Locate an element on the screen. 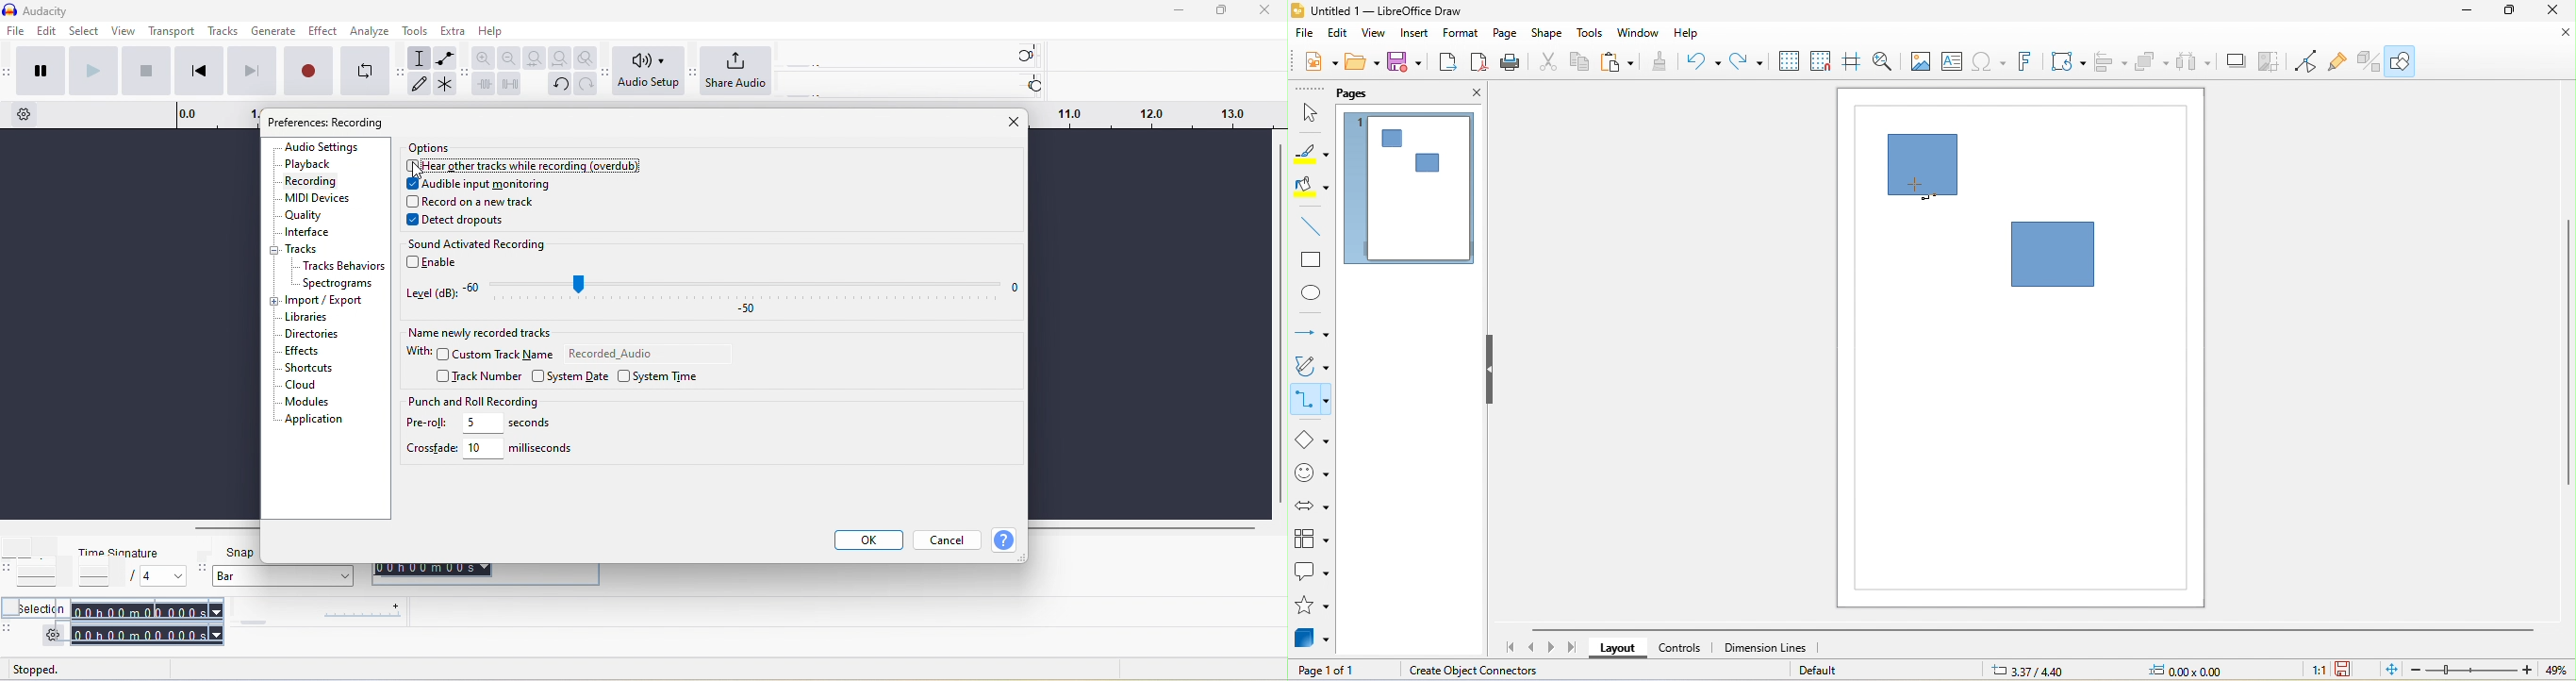 The width and height of the screenshot is (2576, 700). audacity snapping toolbar is located at coordinates (204, 564).